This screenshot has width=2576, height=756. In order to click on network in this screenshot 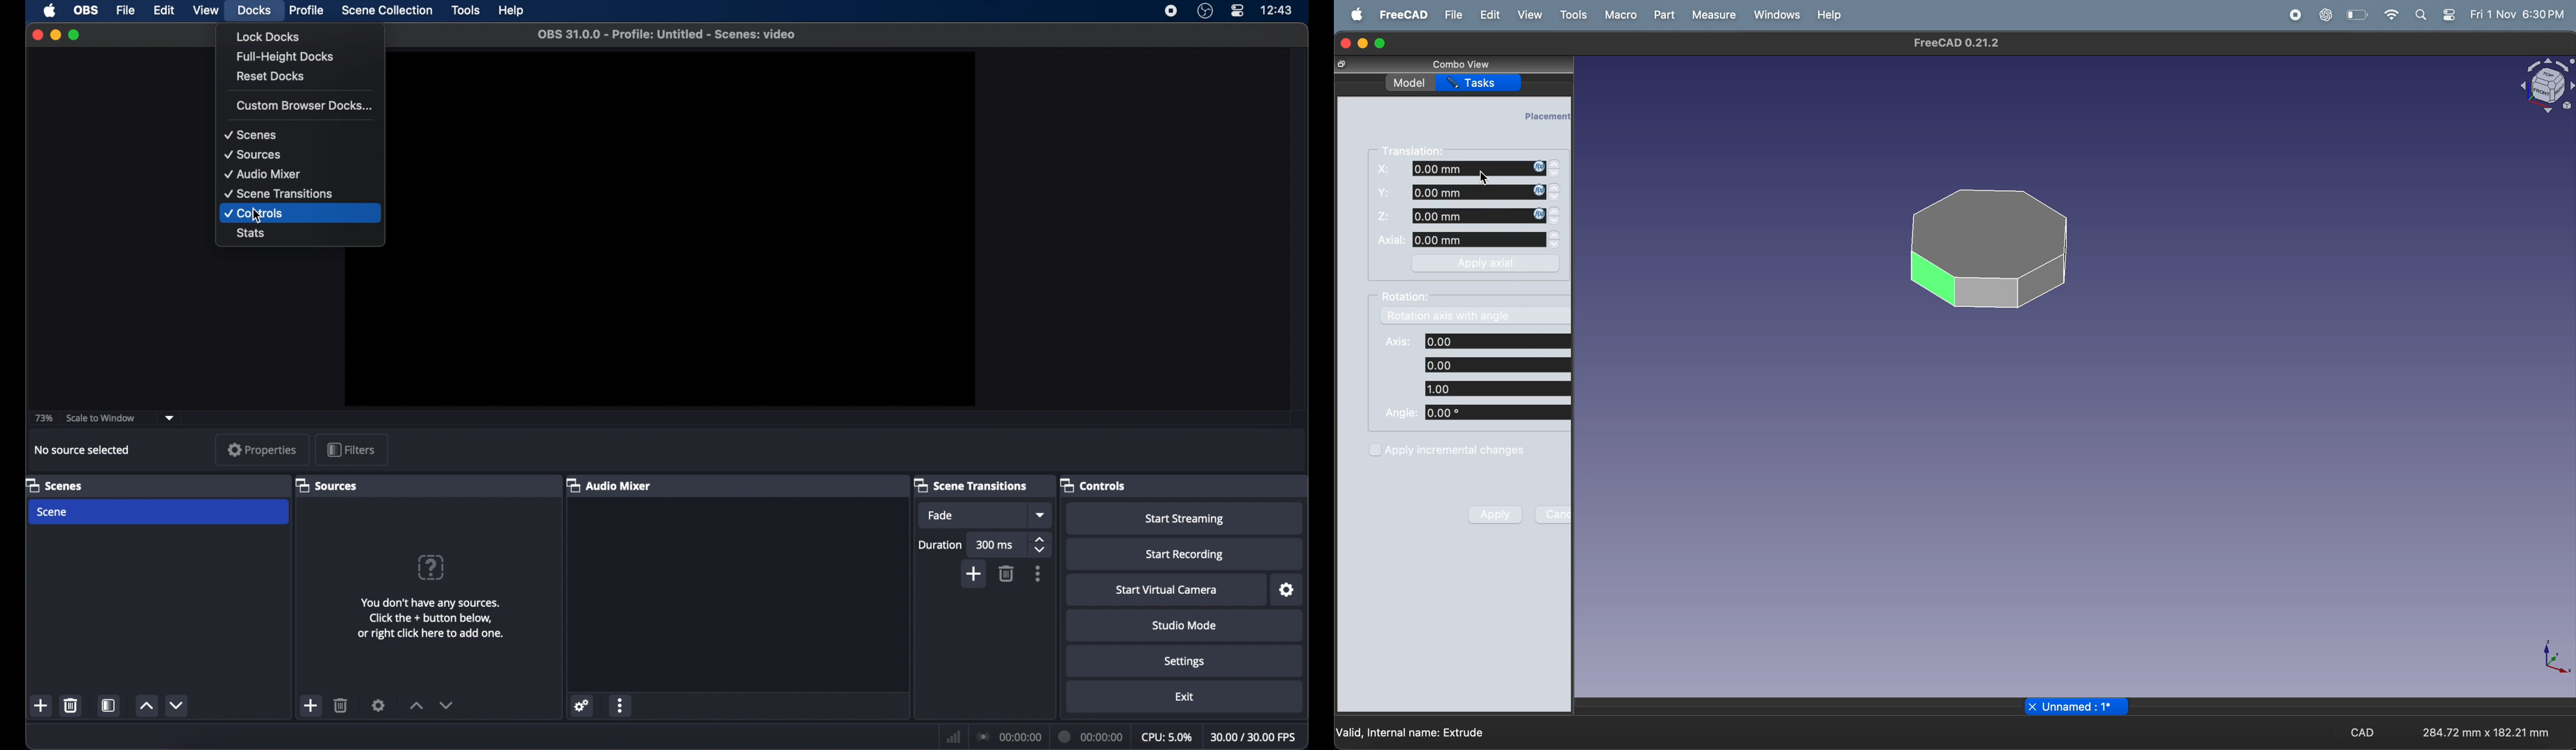, I will do `click(953, 735)`.